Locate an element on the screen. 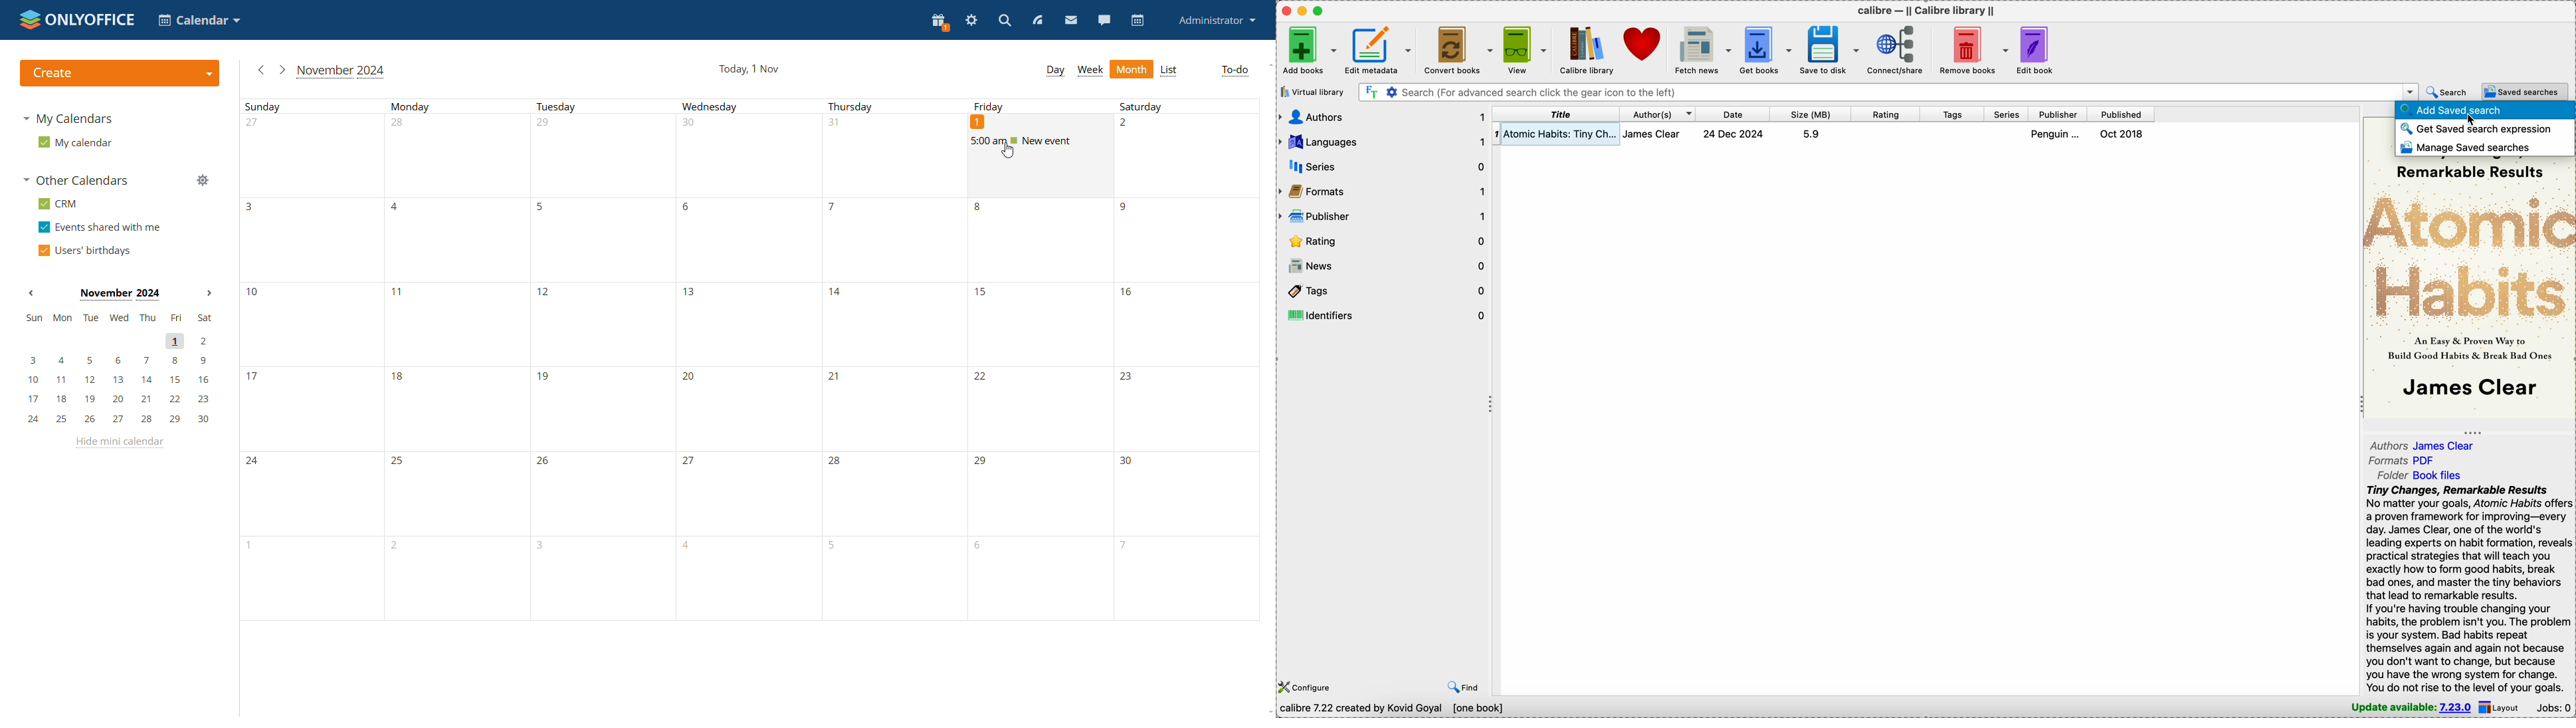  update available: 7.23.0 is located at coordinates (2407, 707).